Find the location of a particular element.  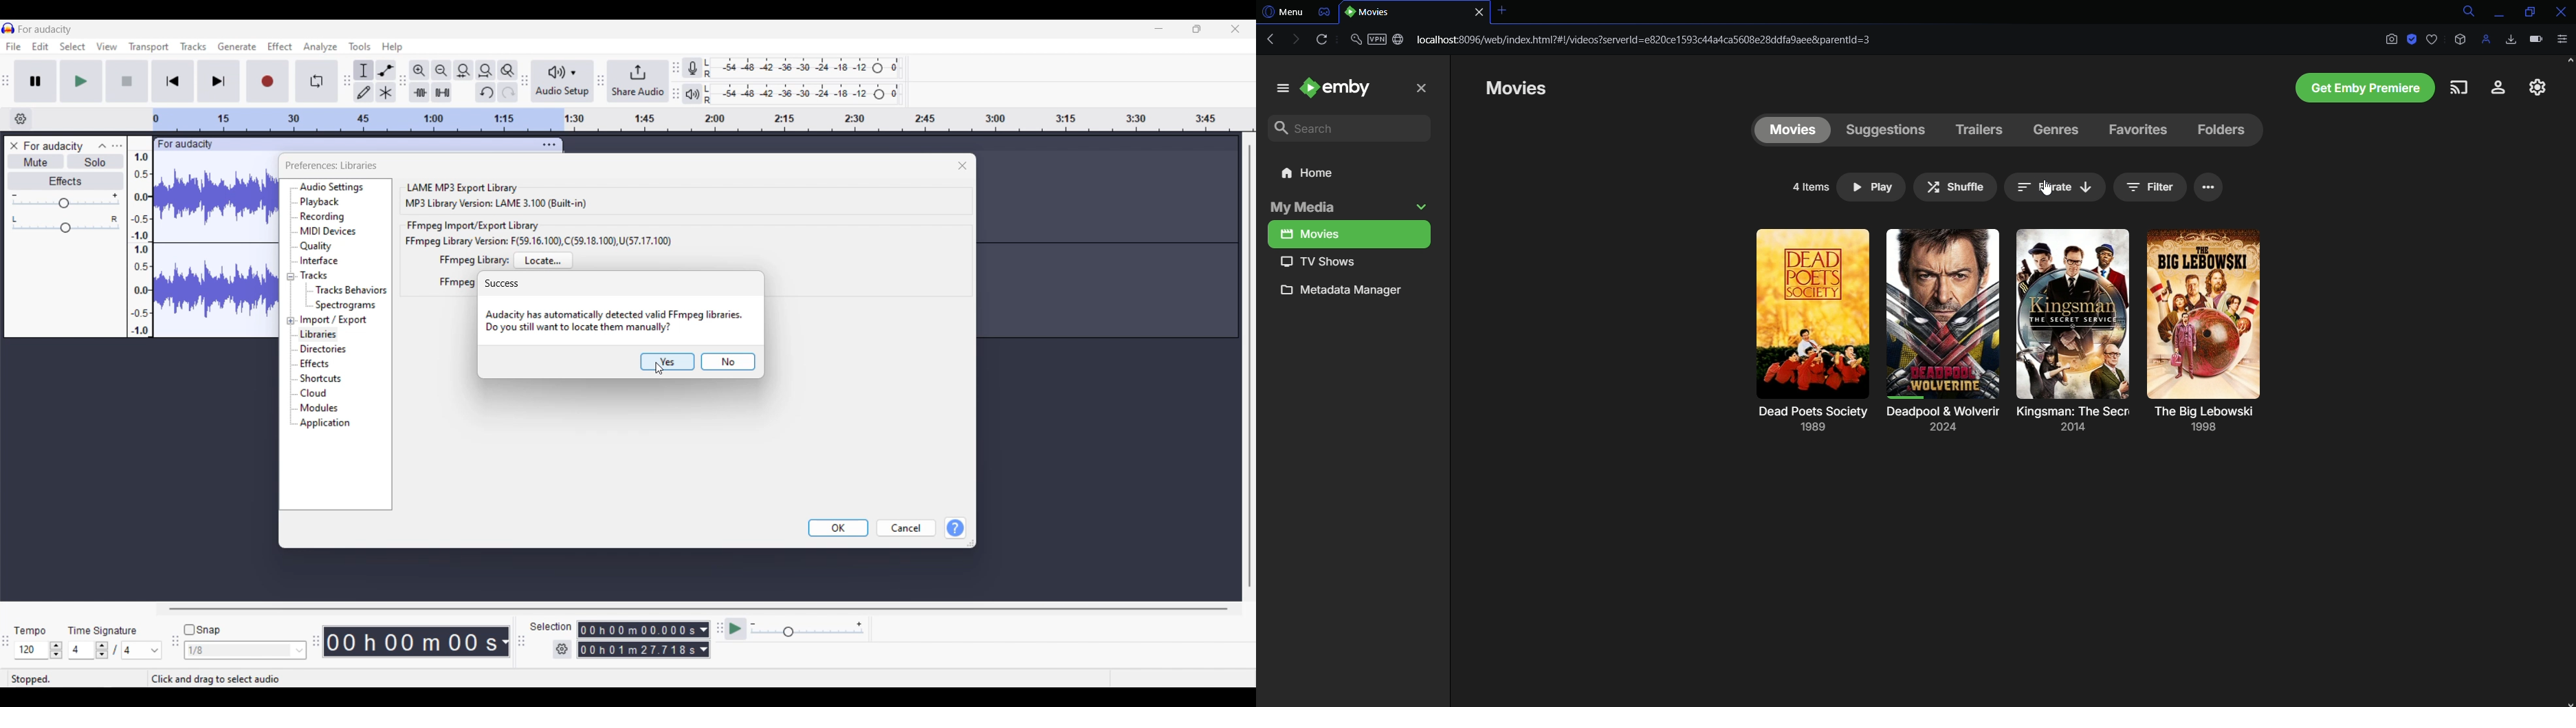

Edit menu is located at coordinates (41, 46).